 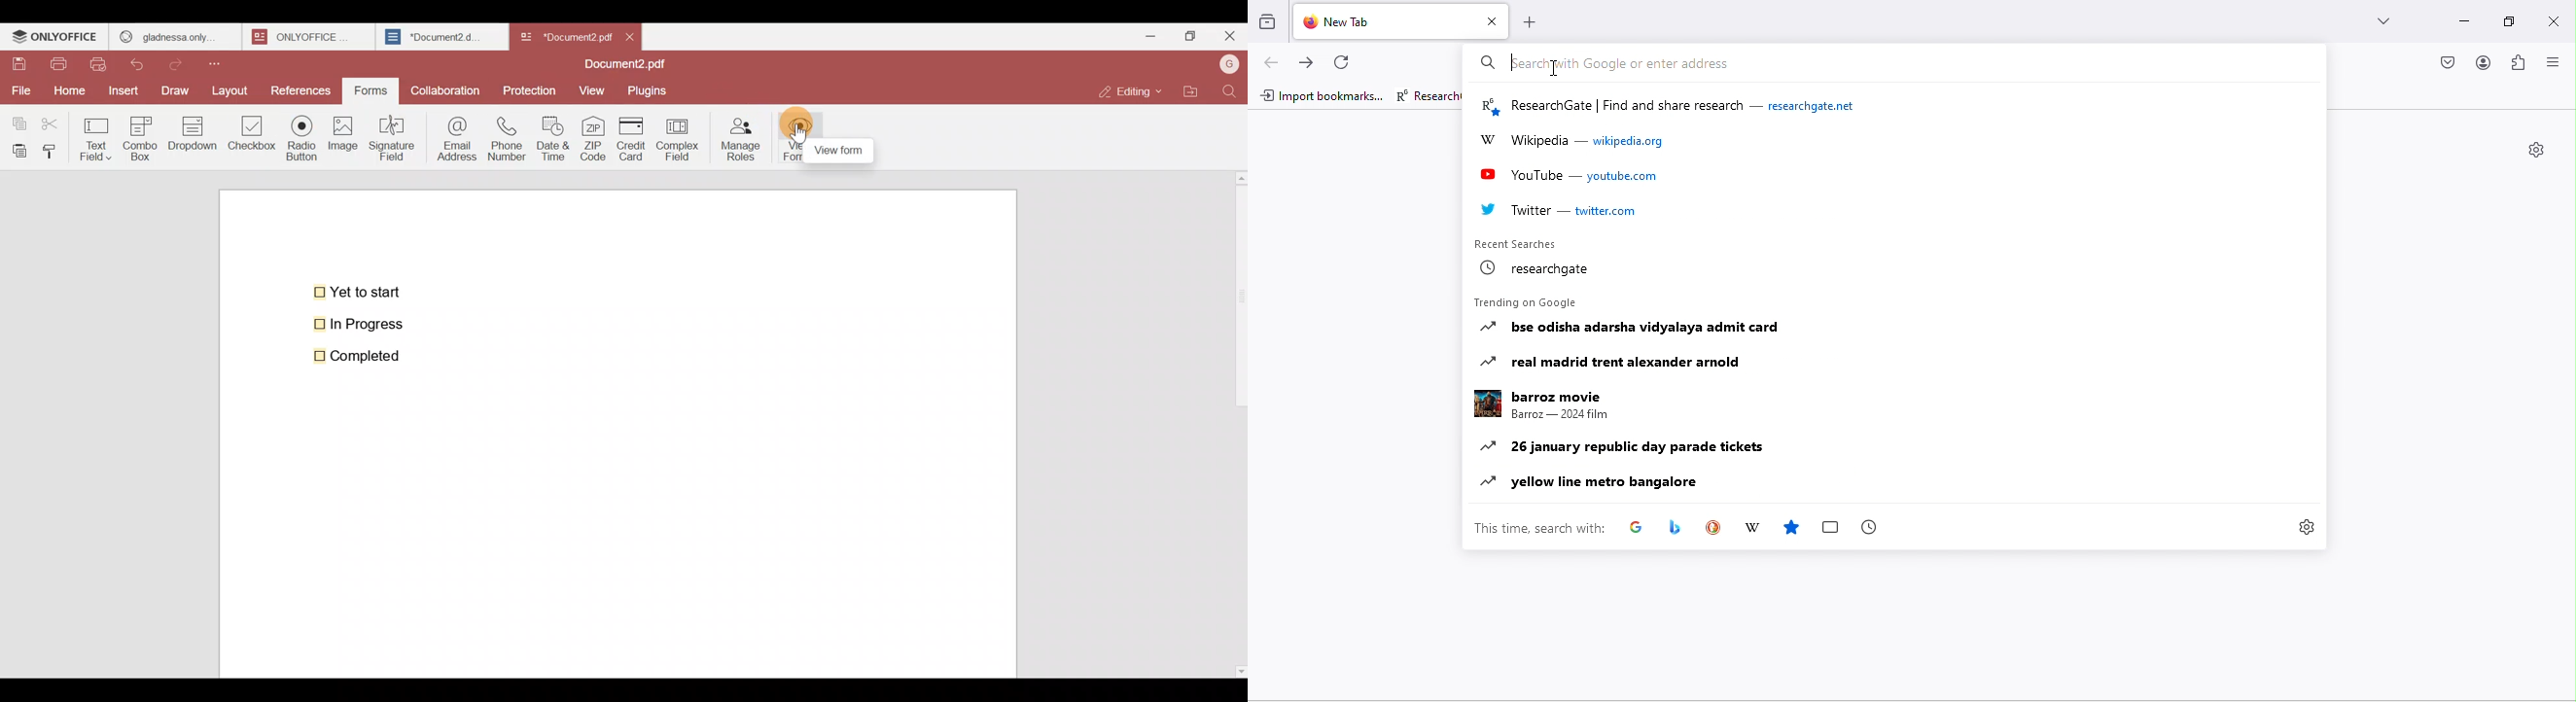 What do you see at coordinates (1669, 109) in the screenshot?
I see `researchgate` at bounding box center [1669, 109].